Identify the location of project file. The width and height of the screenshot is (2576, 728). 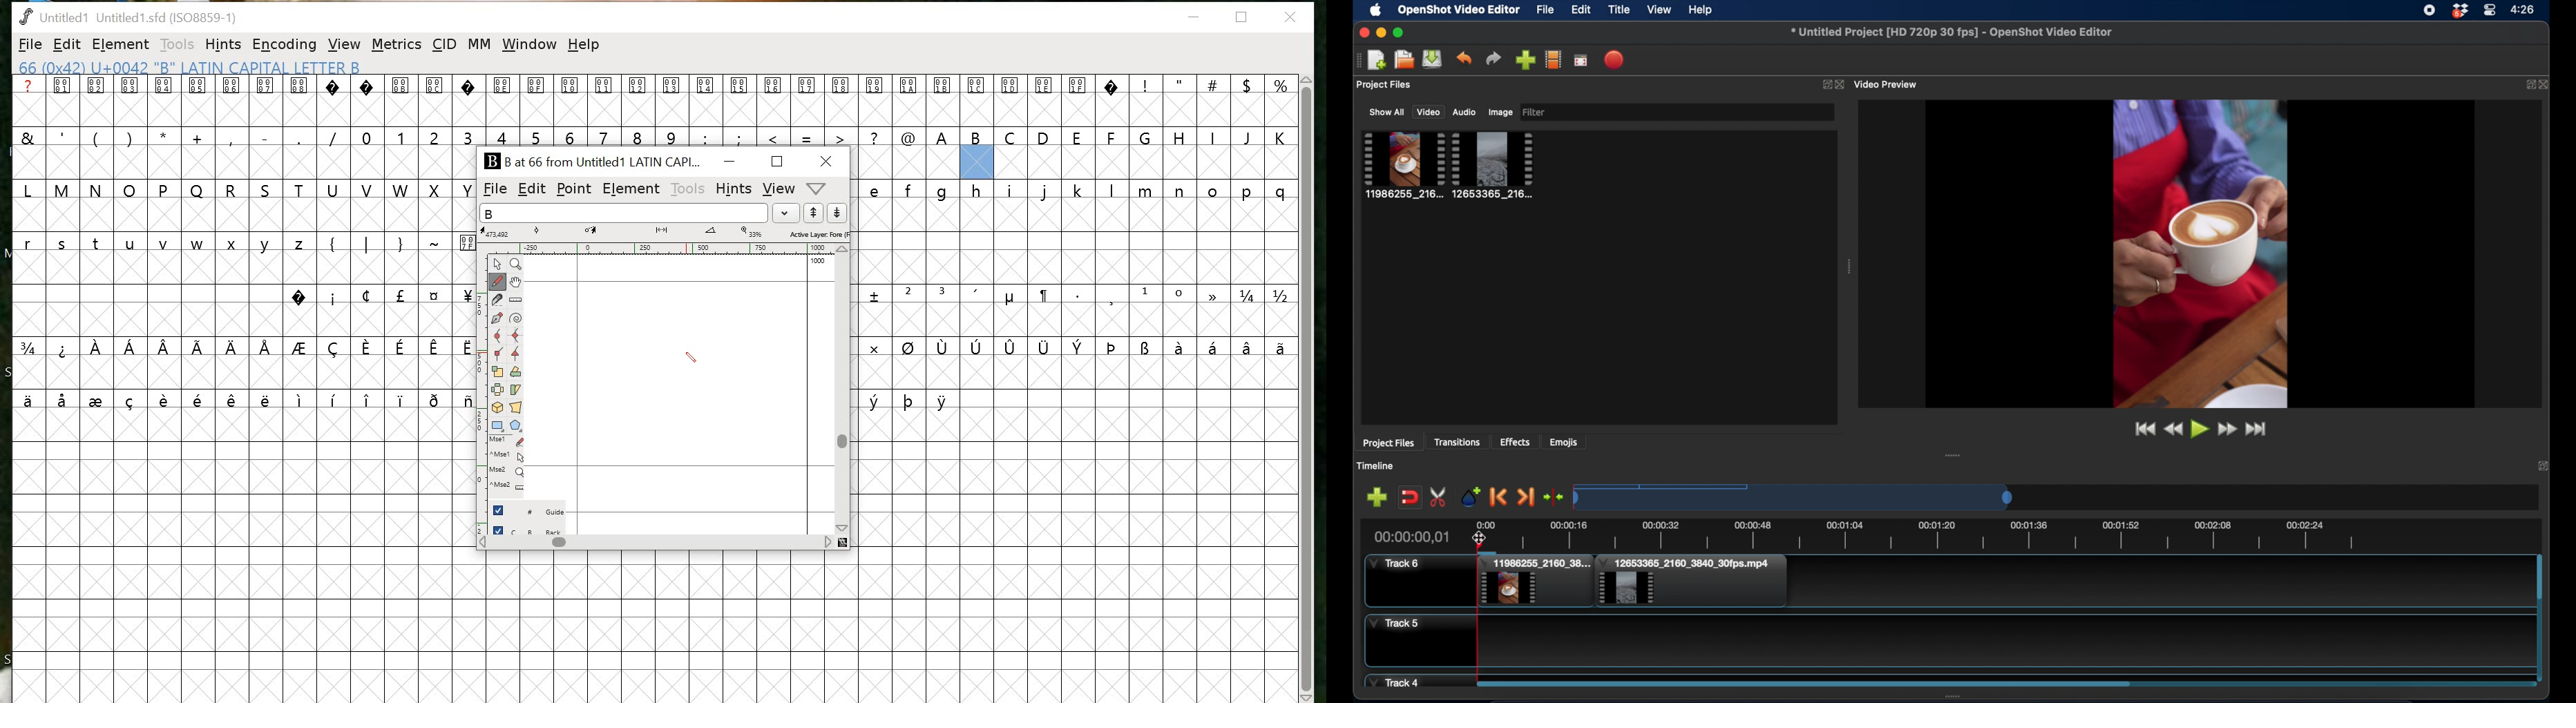
(1494, 165).